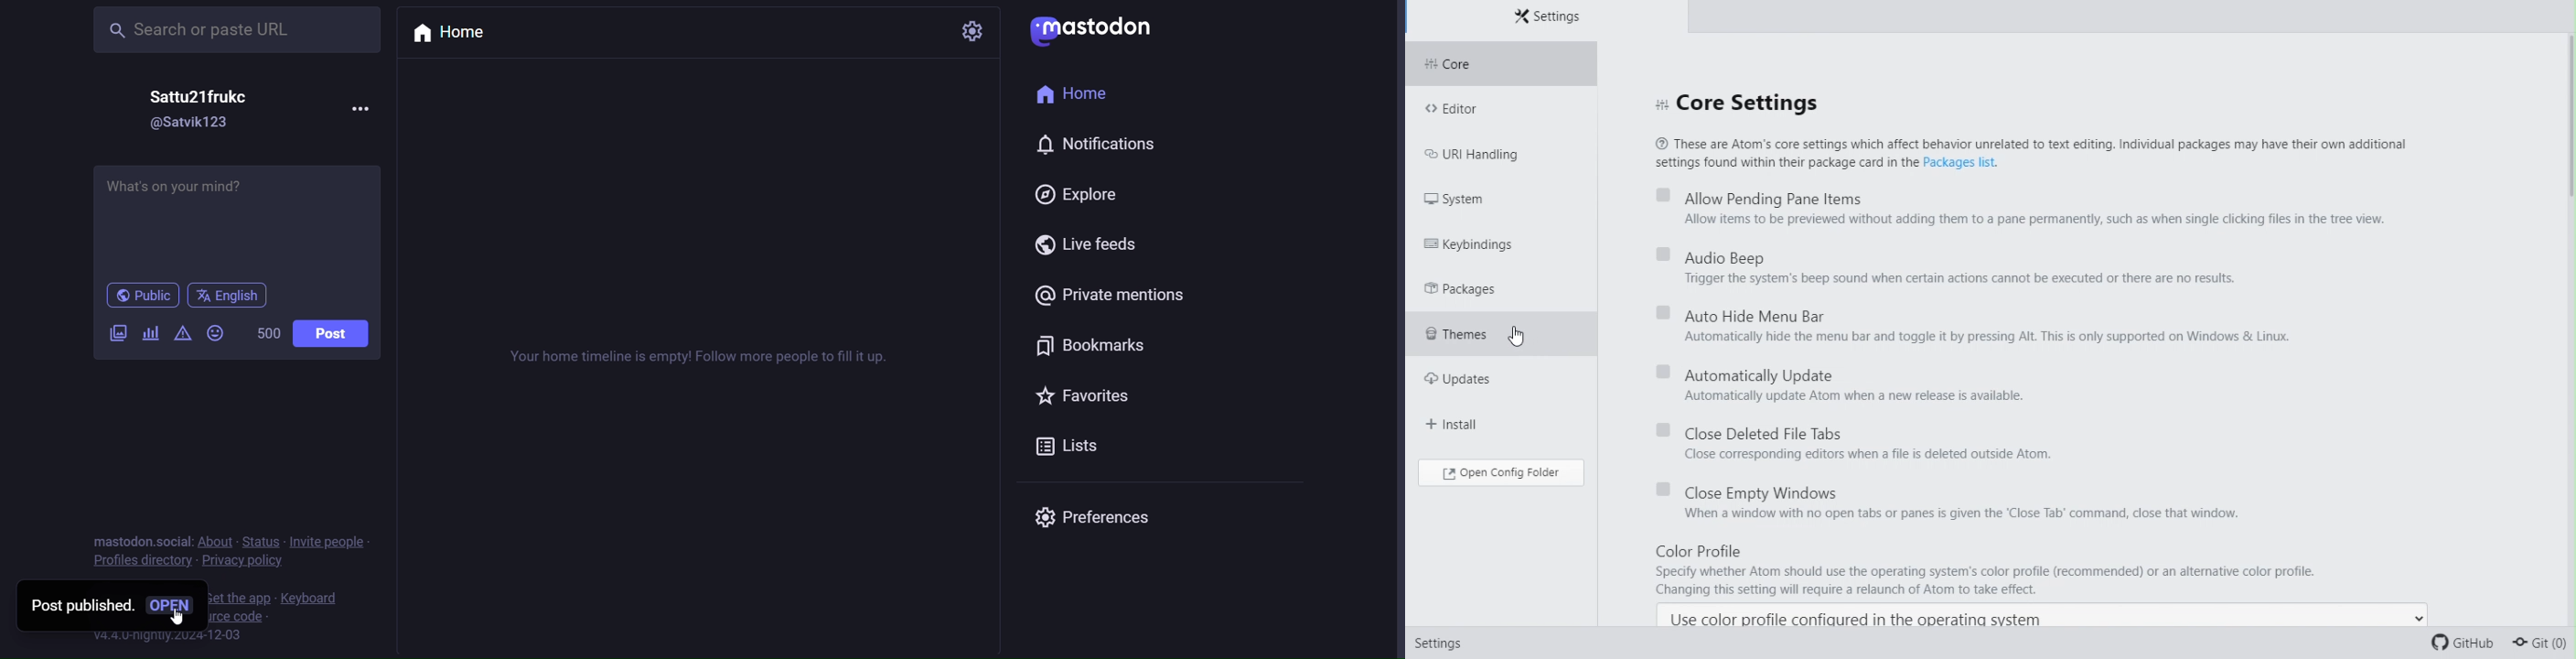  What do you see at coordinates (185, 333) in the screenshot?
I see `content warning` at bounding box center [185, 333].